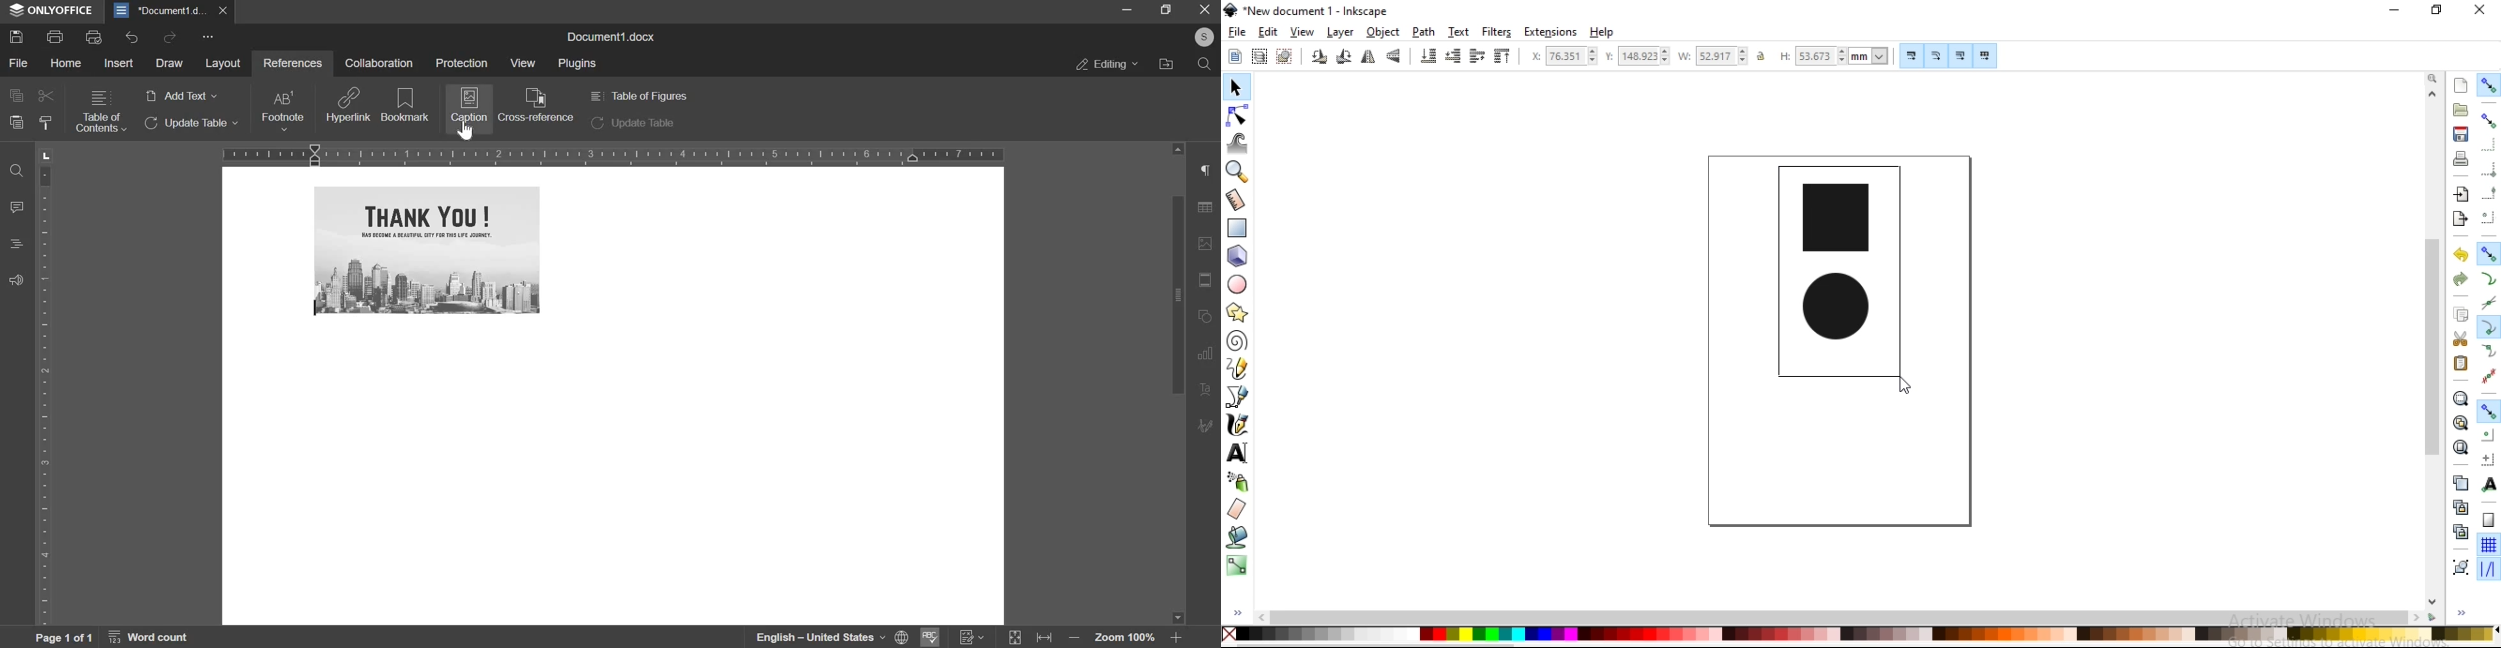 The image size is (2520, 672). Describe the element at coordinates (226, 10) in the screenshot. I see `close` at that location.